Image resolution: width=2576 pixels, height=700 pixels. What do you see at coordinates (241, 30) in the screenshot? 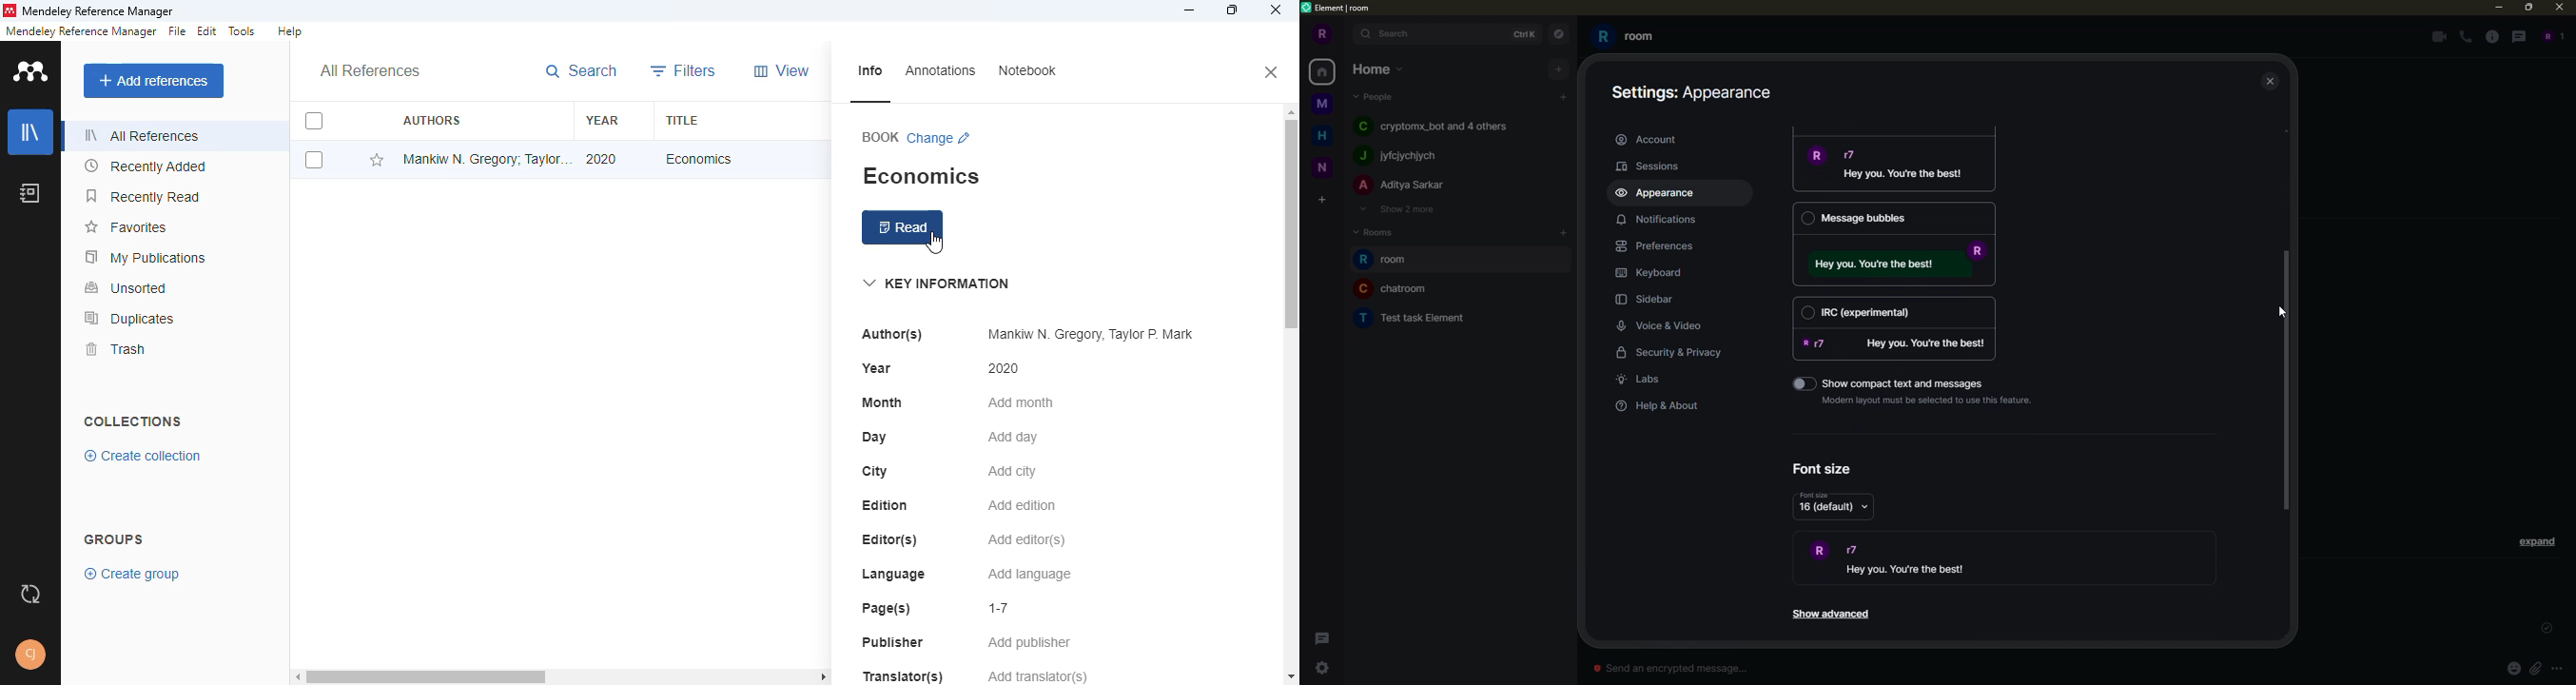
I see `tools` at bounding box center [241, 30].